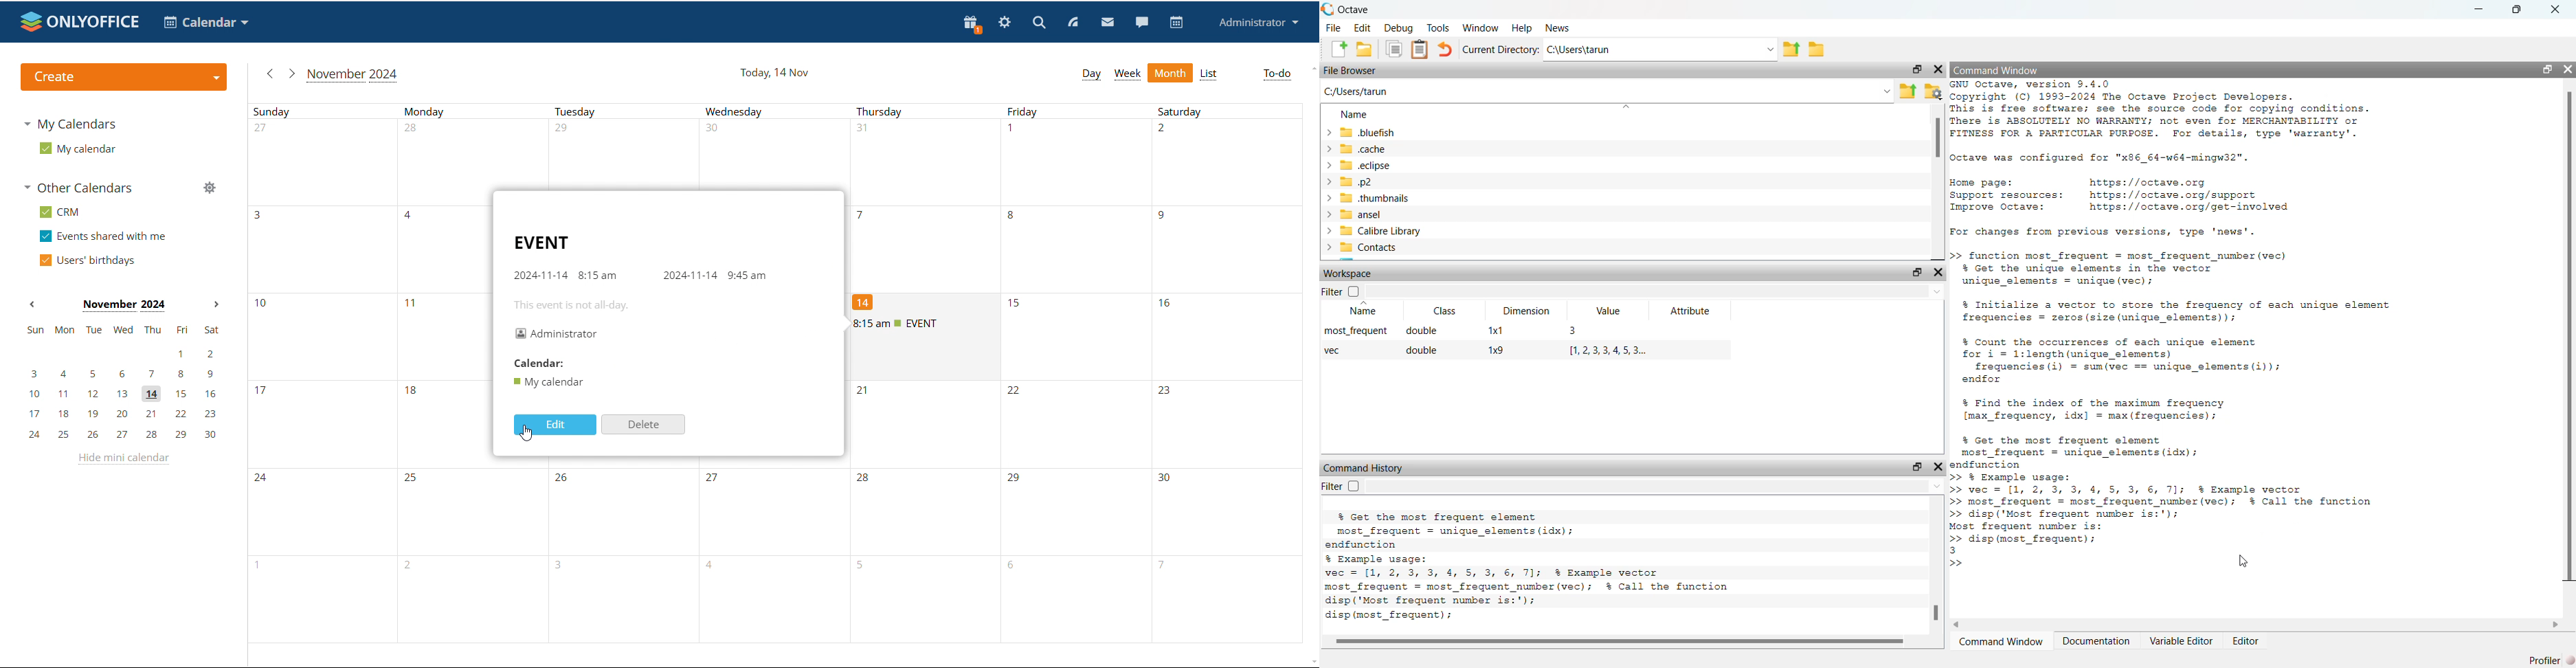 This screenshot has height=672, width=2576. I want to click on 10, 11, 12, 13, 14, 15, 16, so click(122, 394).